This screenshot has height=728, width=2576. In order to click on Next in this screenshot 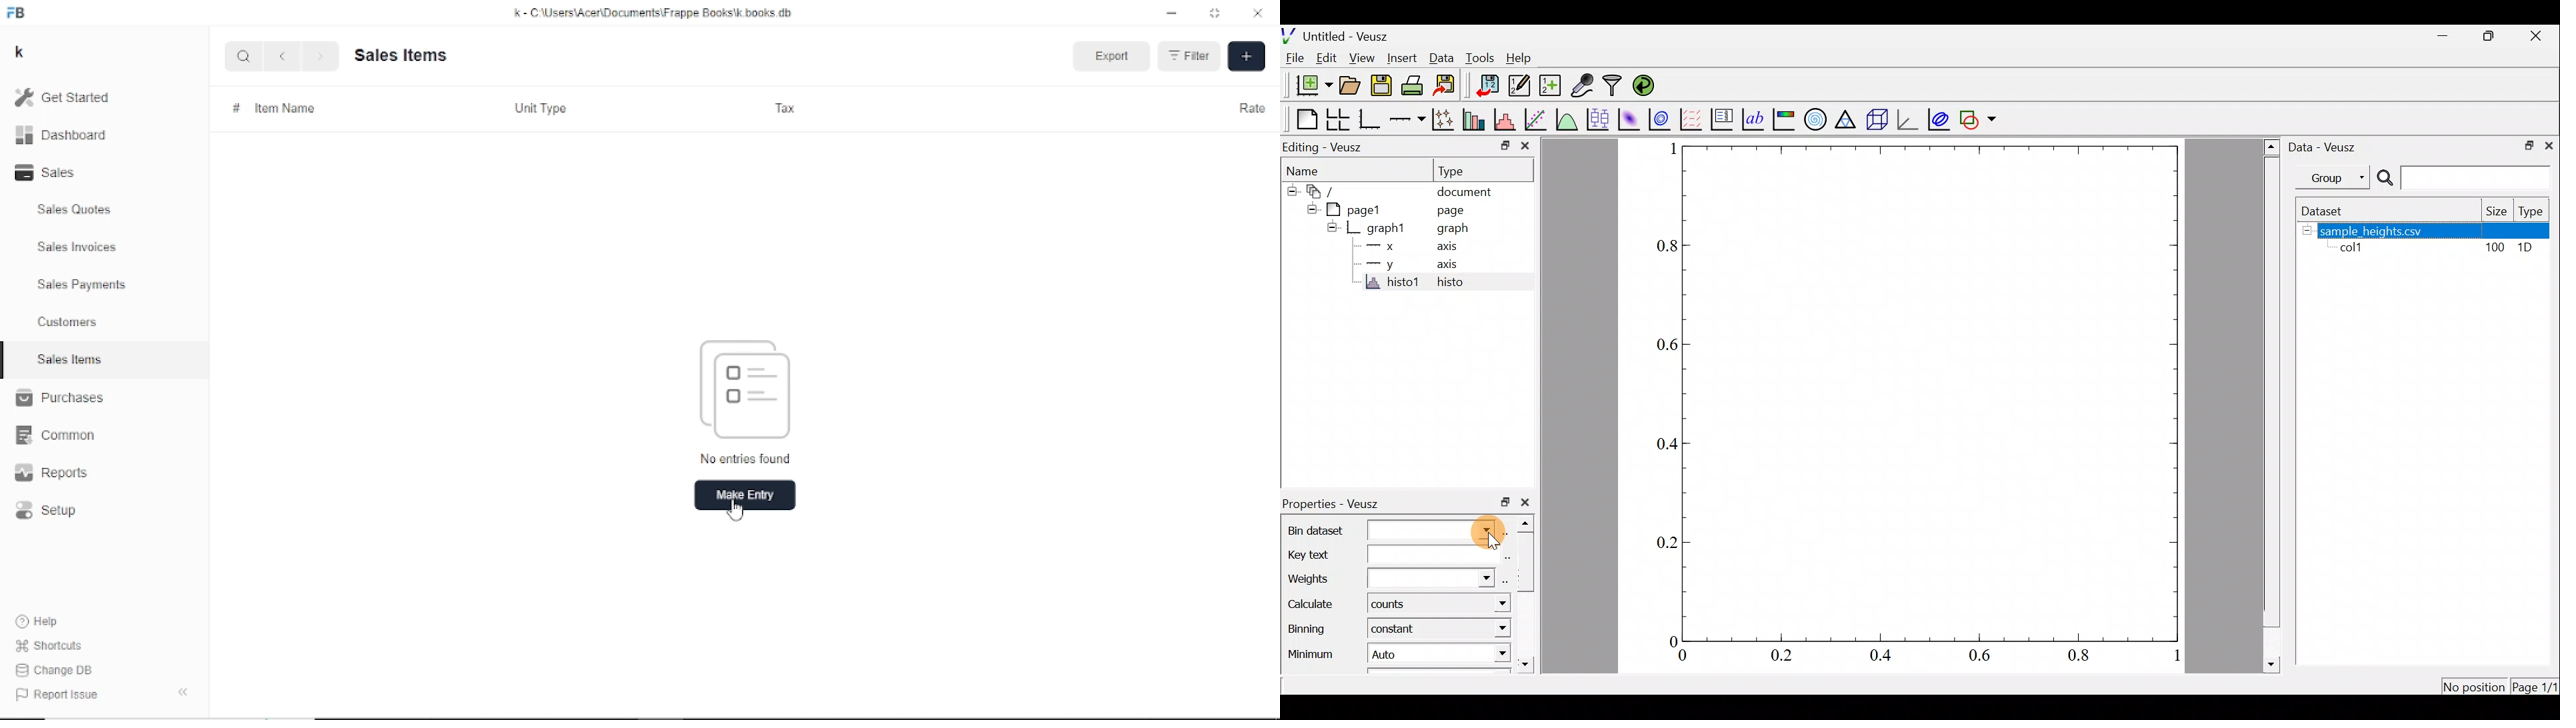, I will do `click(319, 57)`.